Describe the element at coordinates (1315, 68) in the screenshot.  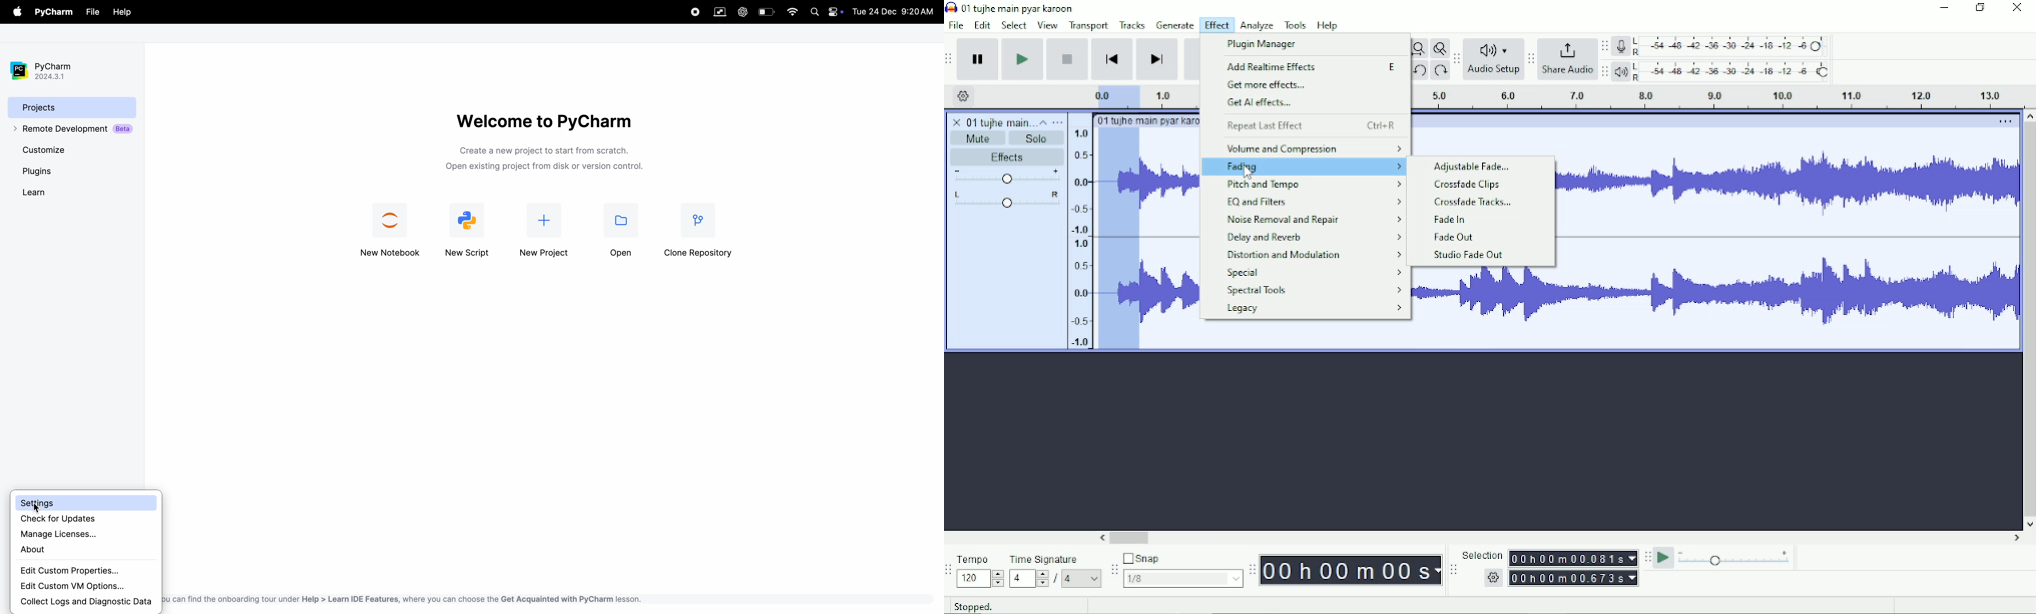
I see `Add Realtime Effects` at that location.